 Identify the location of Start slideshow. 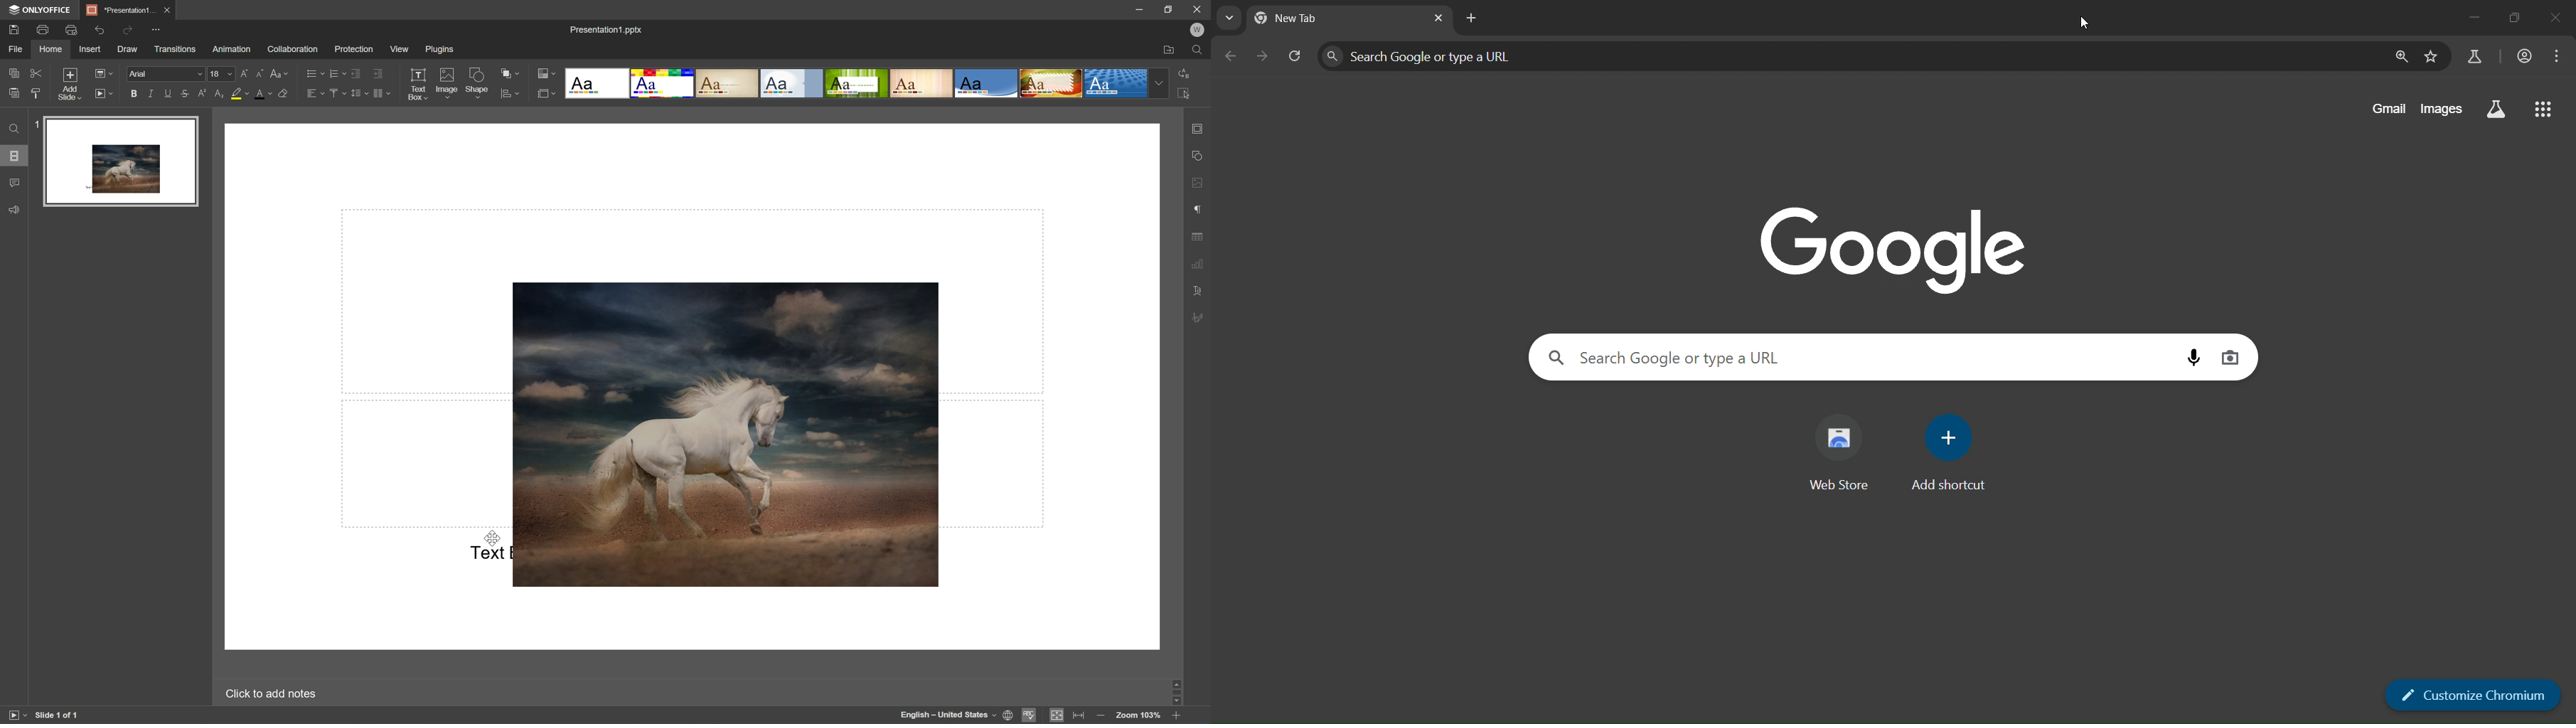
(14, 717).